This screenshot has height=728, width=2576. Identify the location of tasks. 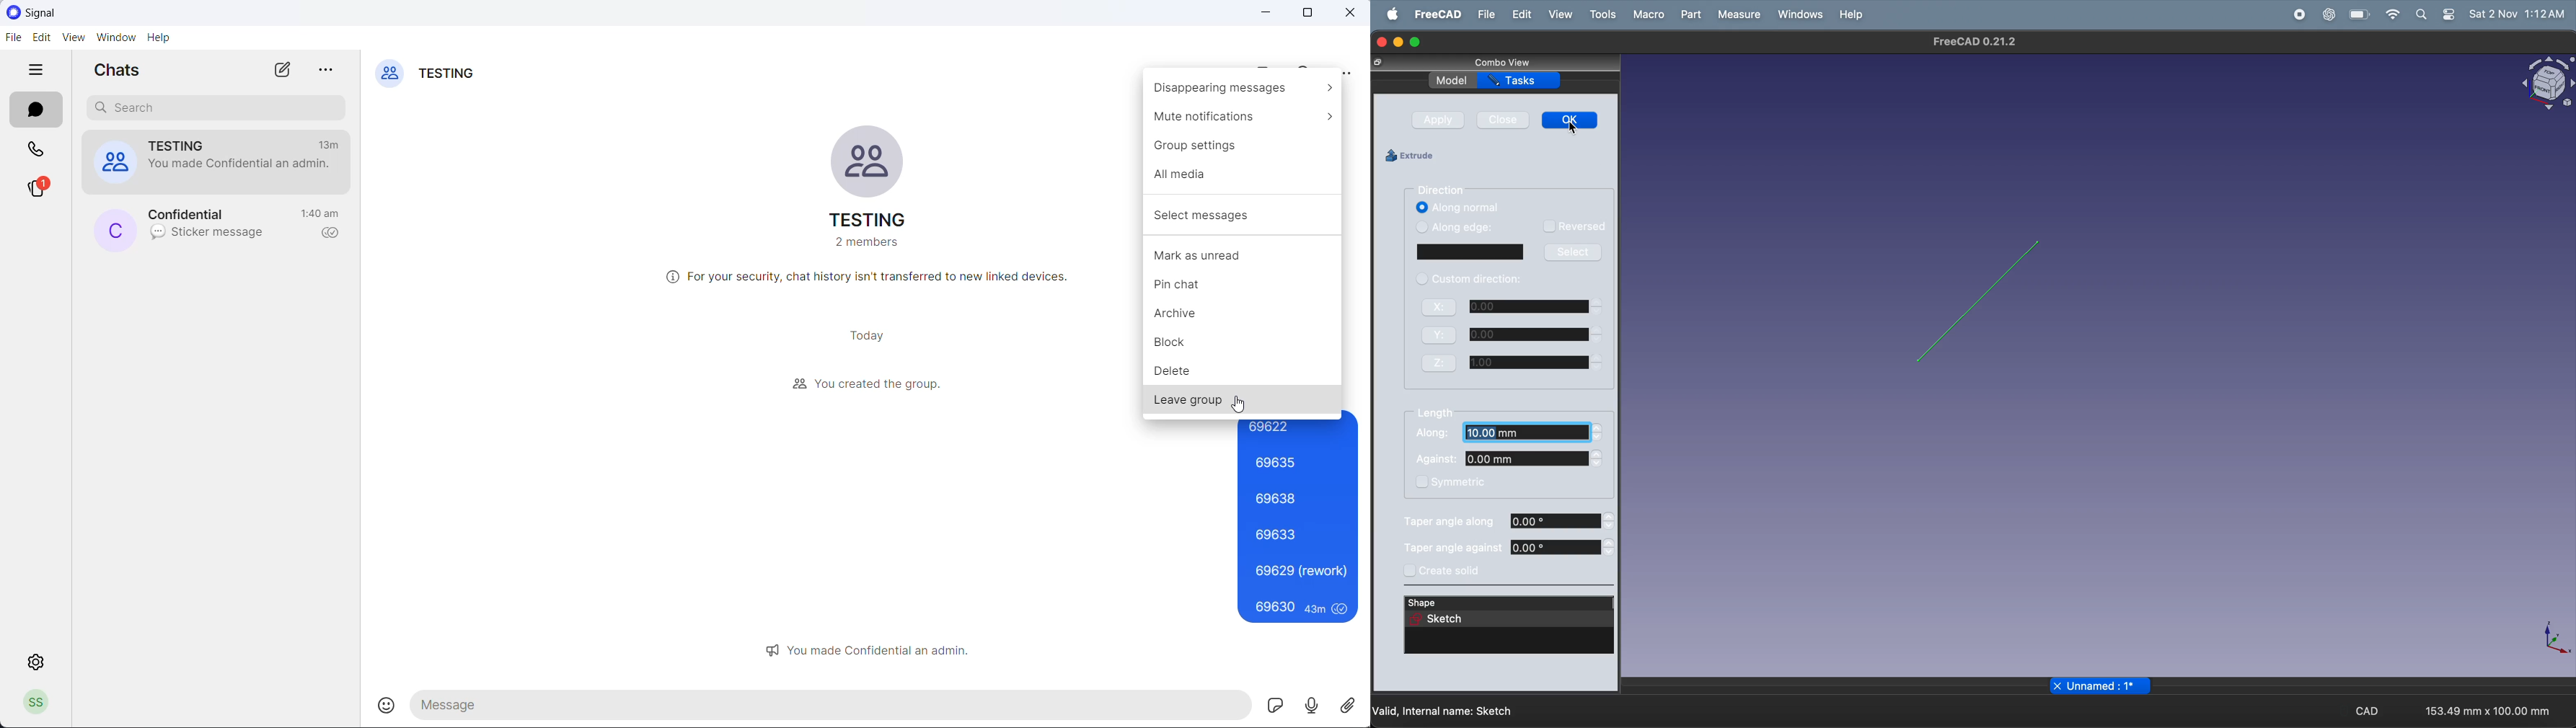
(1519, 81).